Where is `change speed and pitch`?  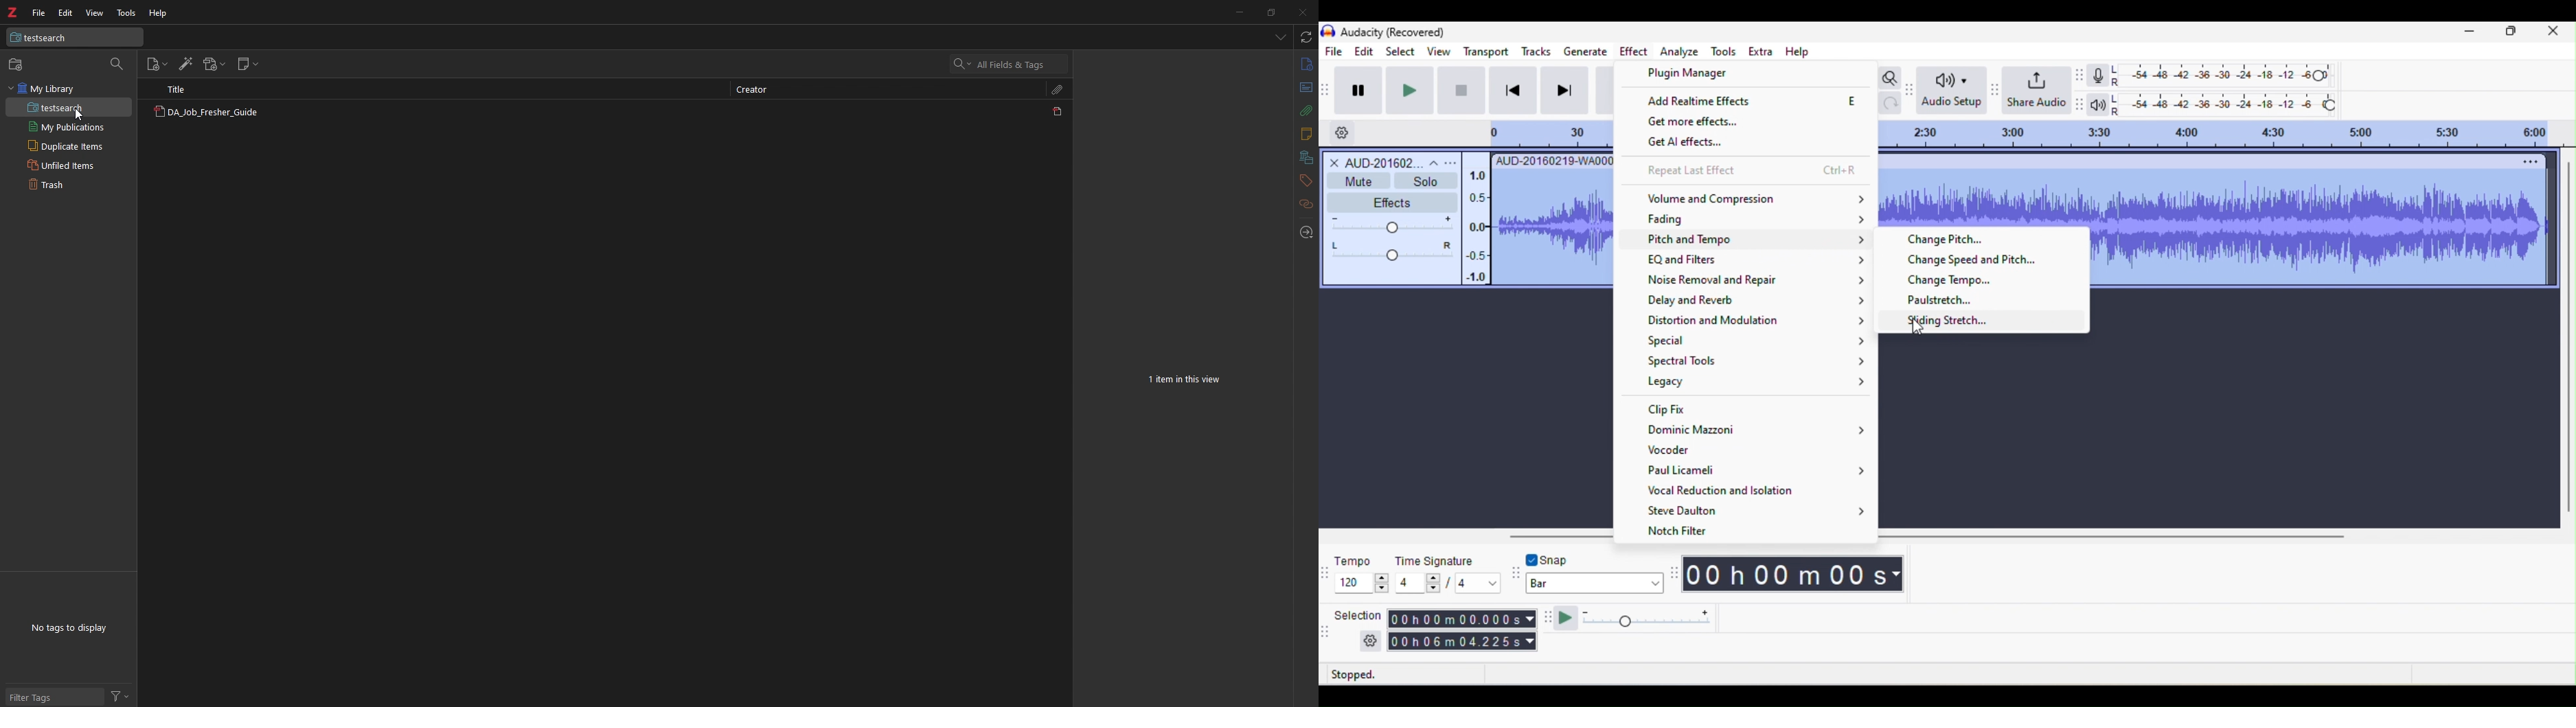
change speed and pitch is located at coordinates (1977, 261).